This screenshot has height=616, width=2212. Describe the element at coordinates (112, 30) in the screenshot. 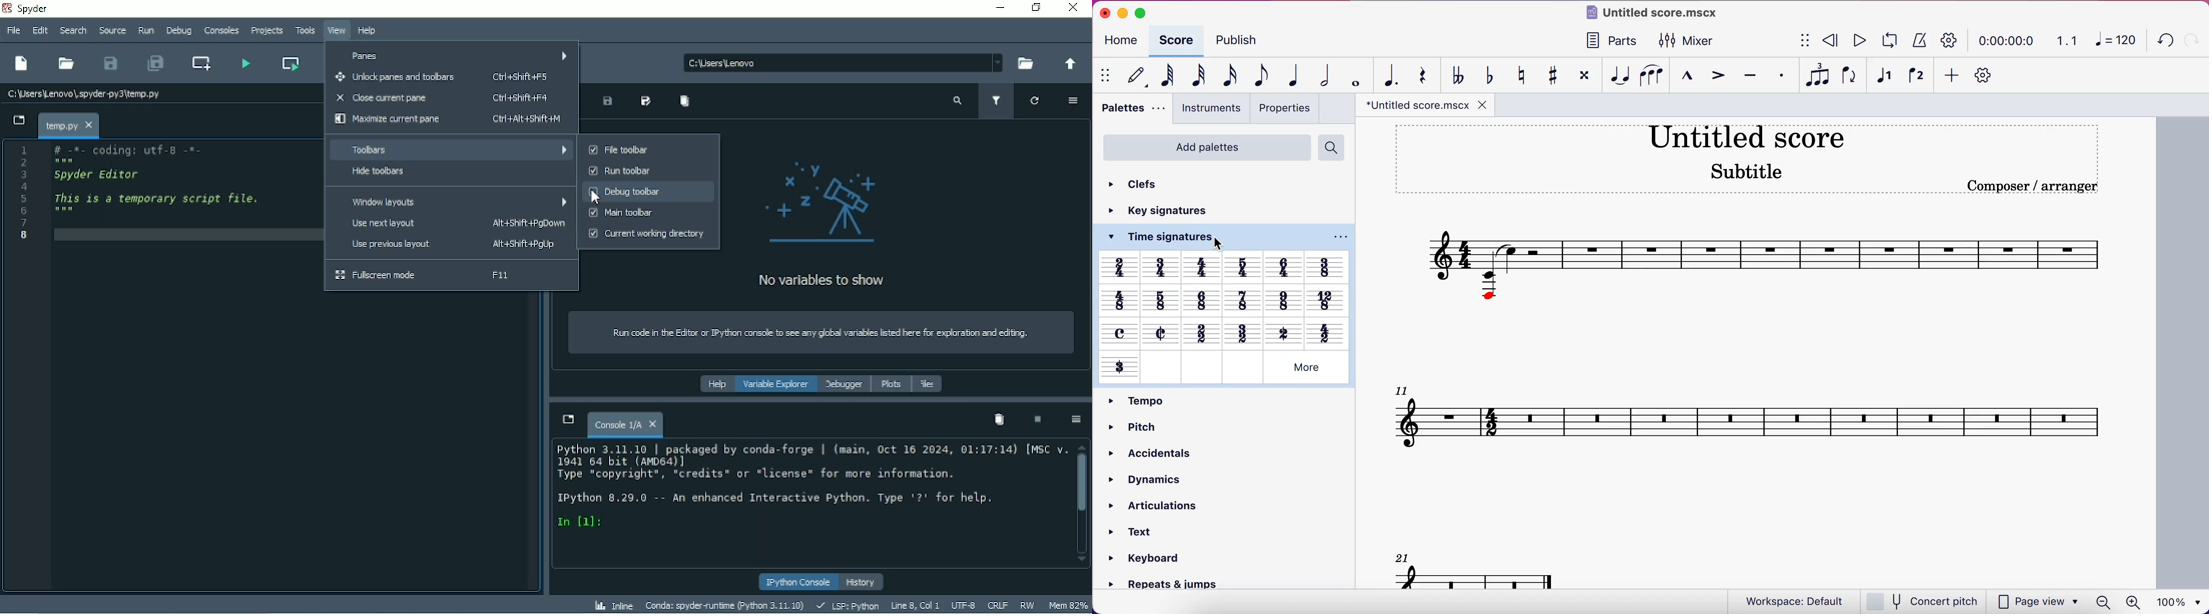

I see `Source` at that location.